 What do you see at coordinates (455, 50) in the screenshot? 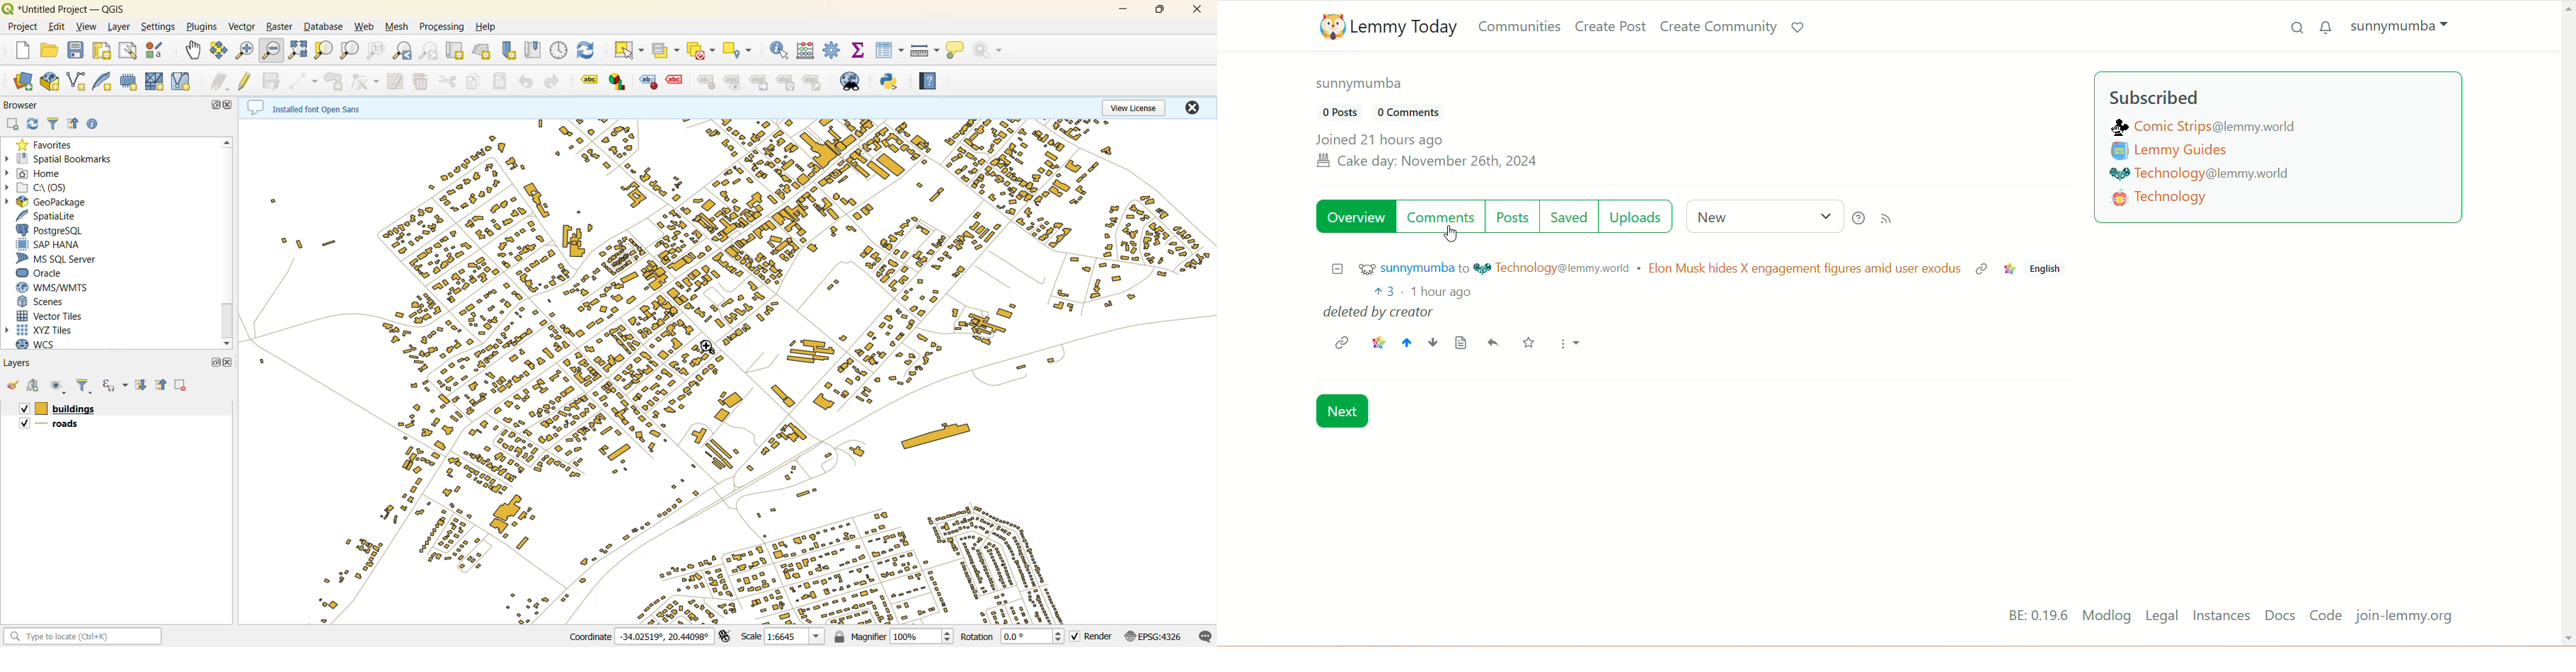
I see `new map view` at bounding box center [455, 50].